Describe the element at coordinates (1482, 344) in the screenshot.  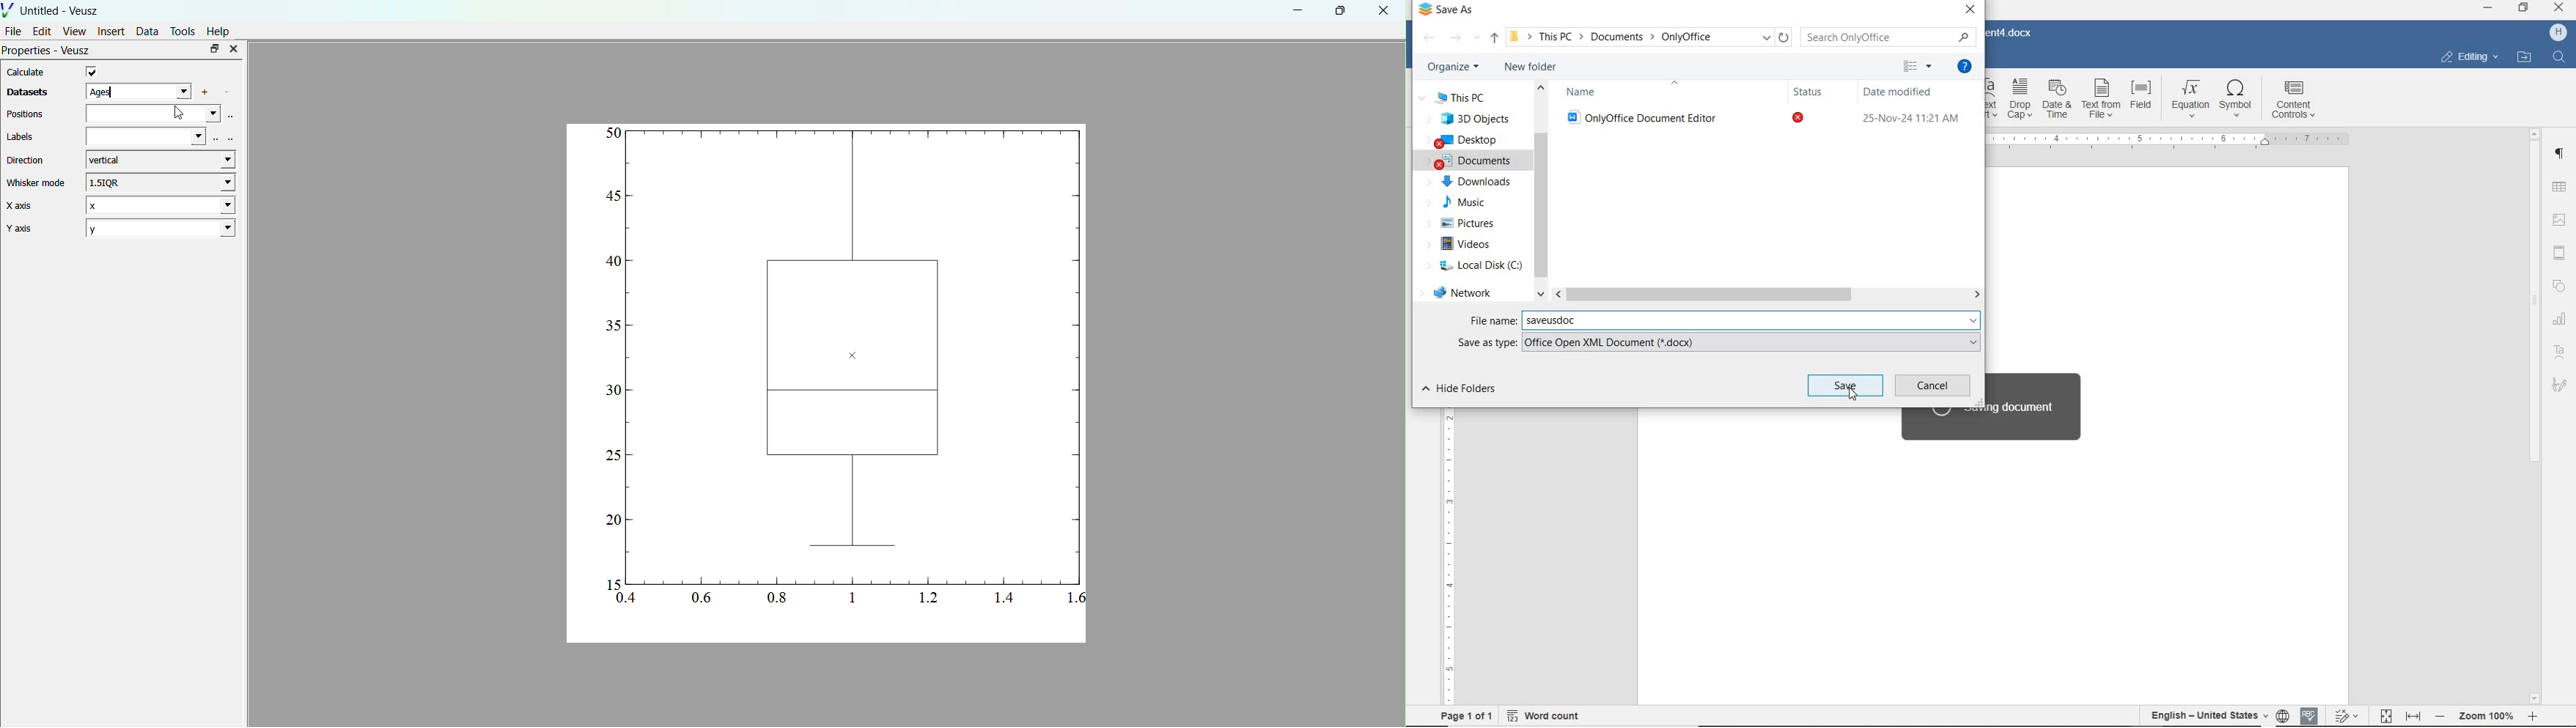
I see `Save as type:` at that location.